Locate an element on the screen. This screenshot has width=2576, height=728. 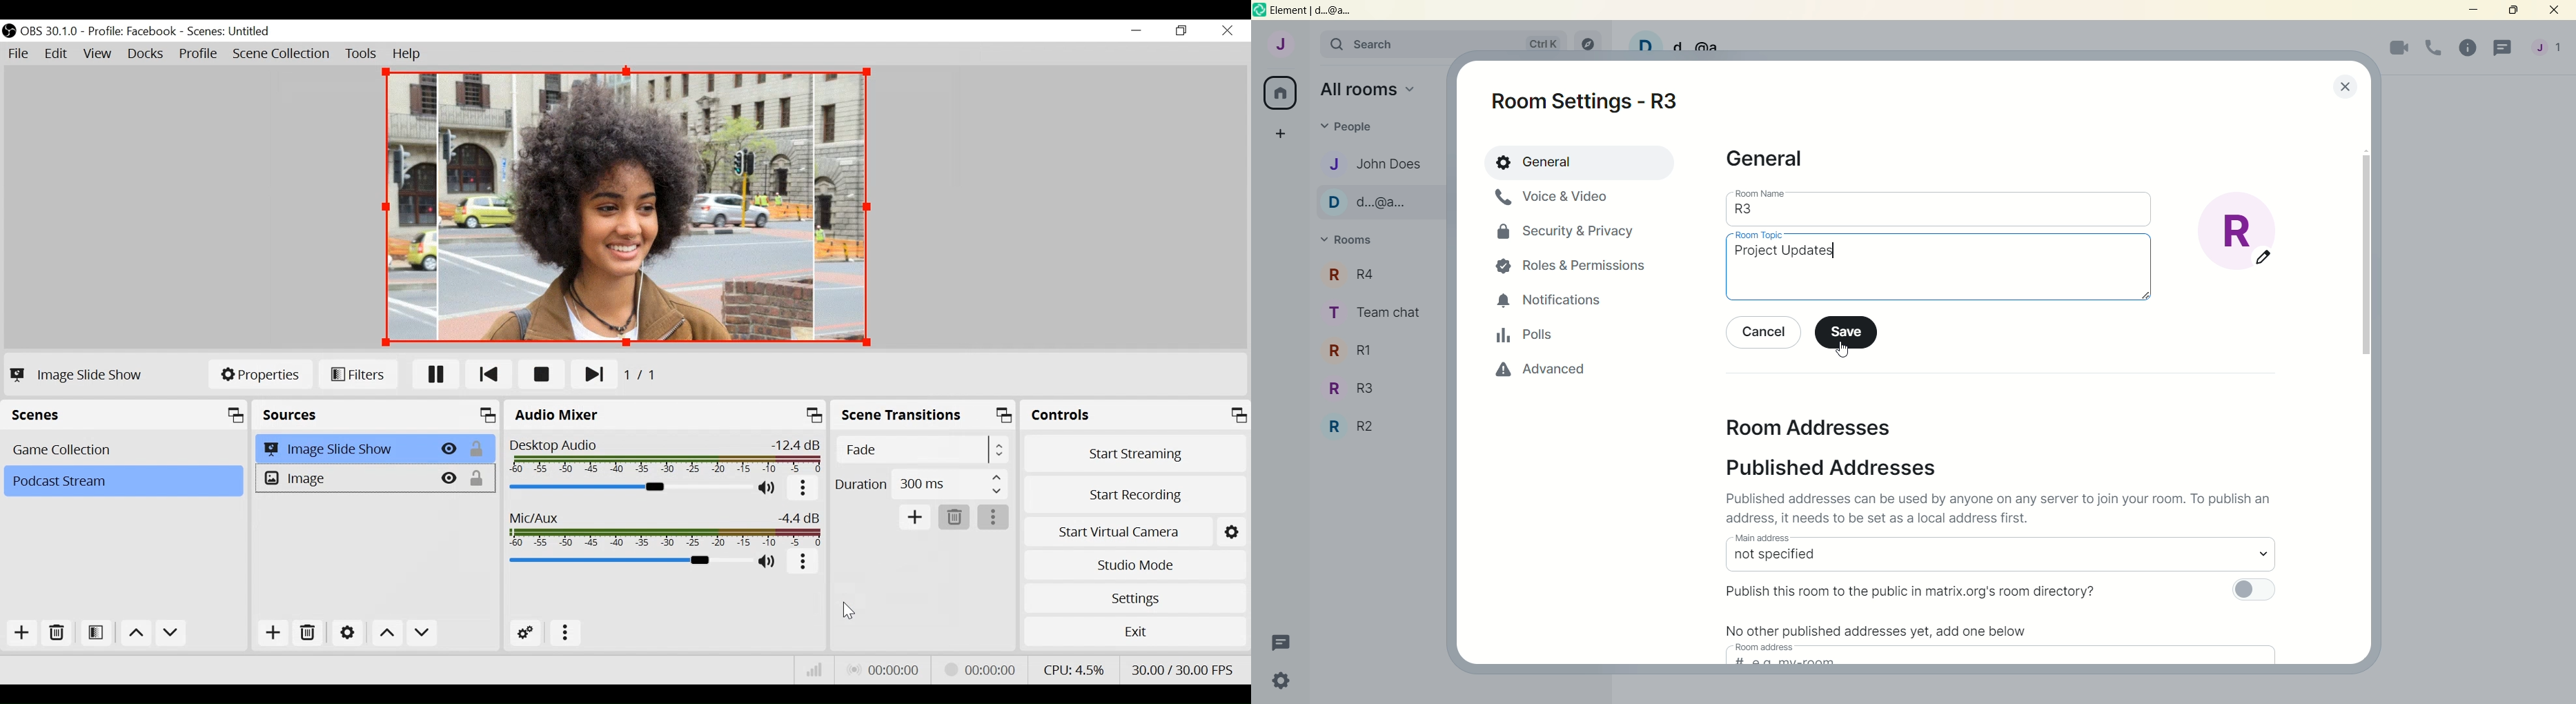
(un)mute is located at coordinates (769, 563).